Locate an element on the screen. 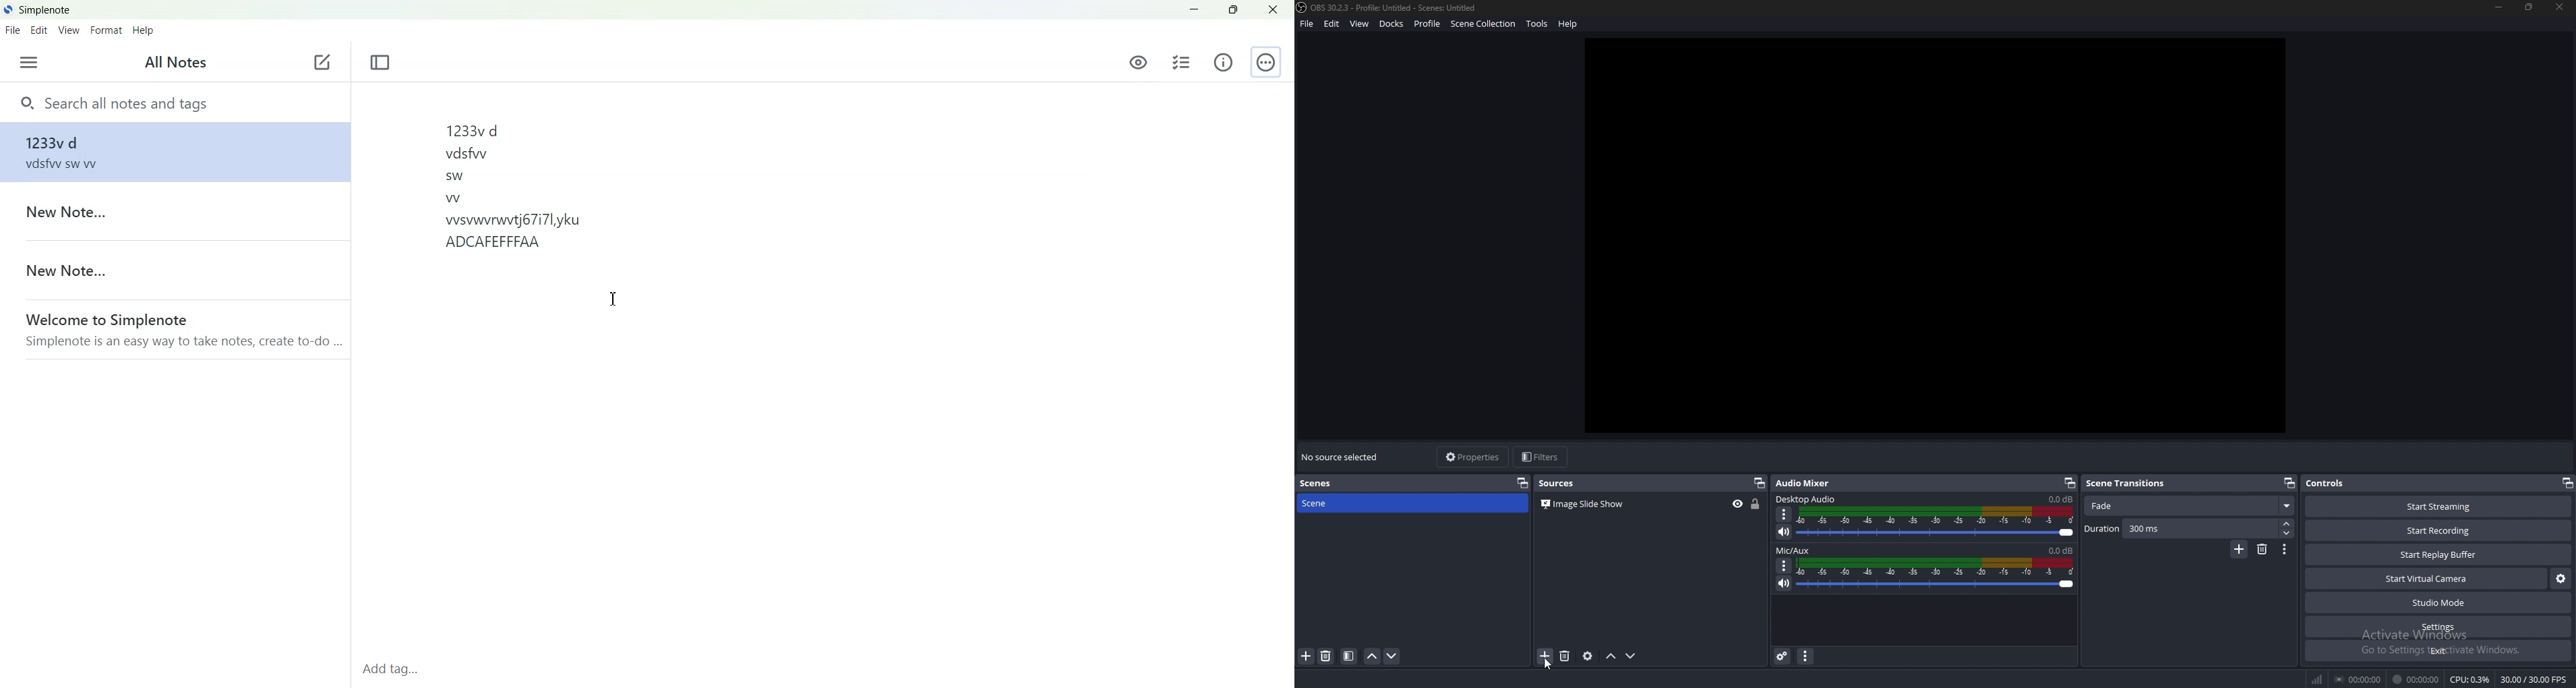 The image size is (2576, 700). controls is located at coordinates (2343, 482).